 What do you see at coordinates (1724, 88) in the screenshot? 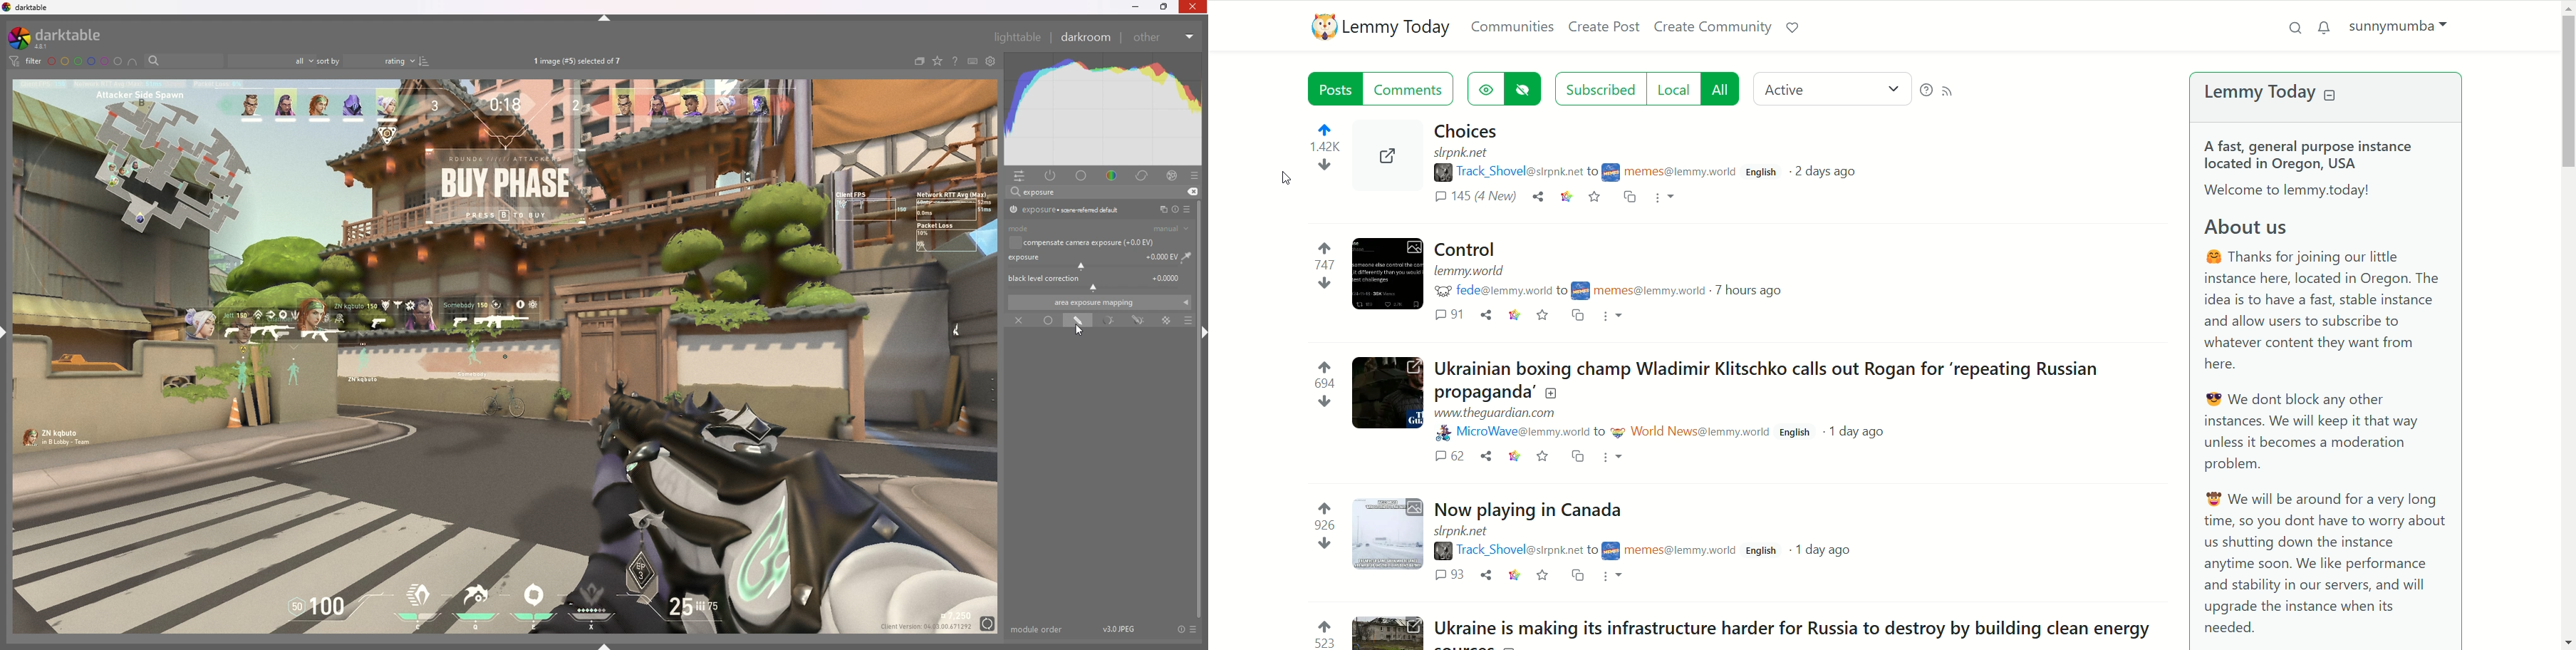
I see `all` at bounding box center [1724, 88].